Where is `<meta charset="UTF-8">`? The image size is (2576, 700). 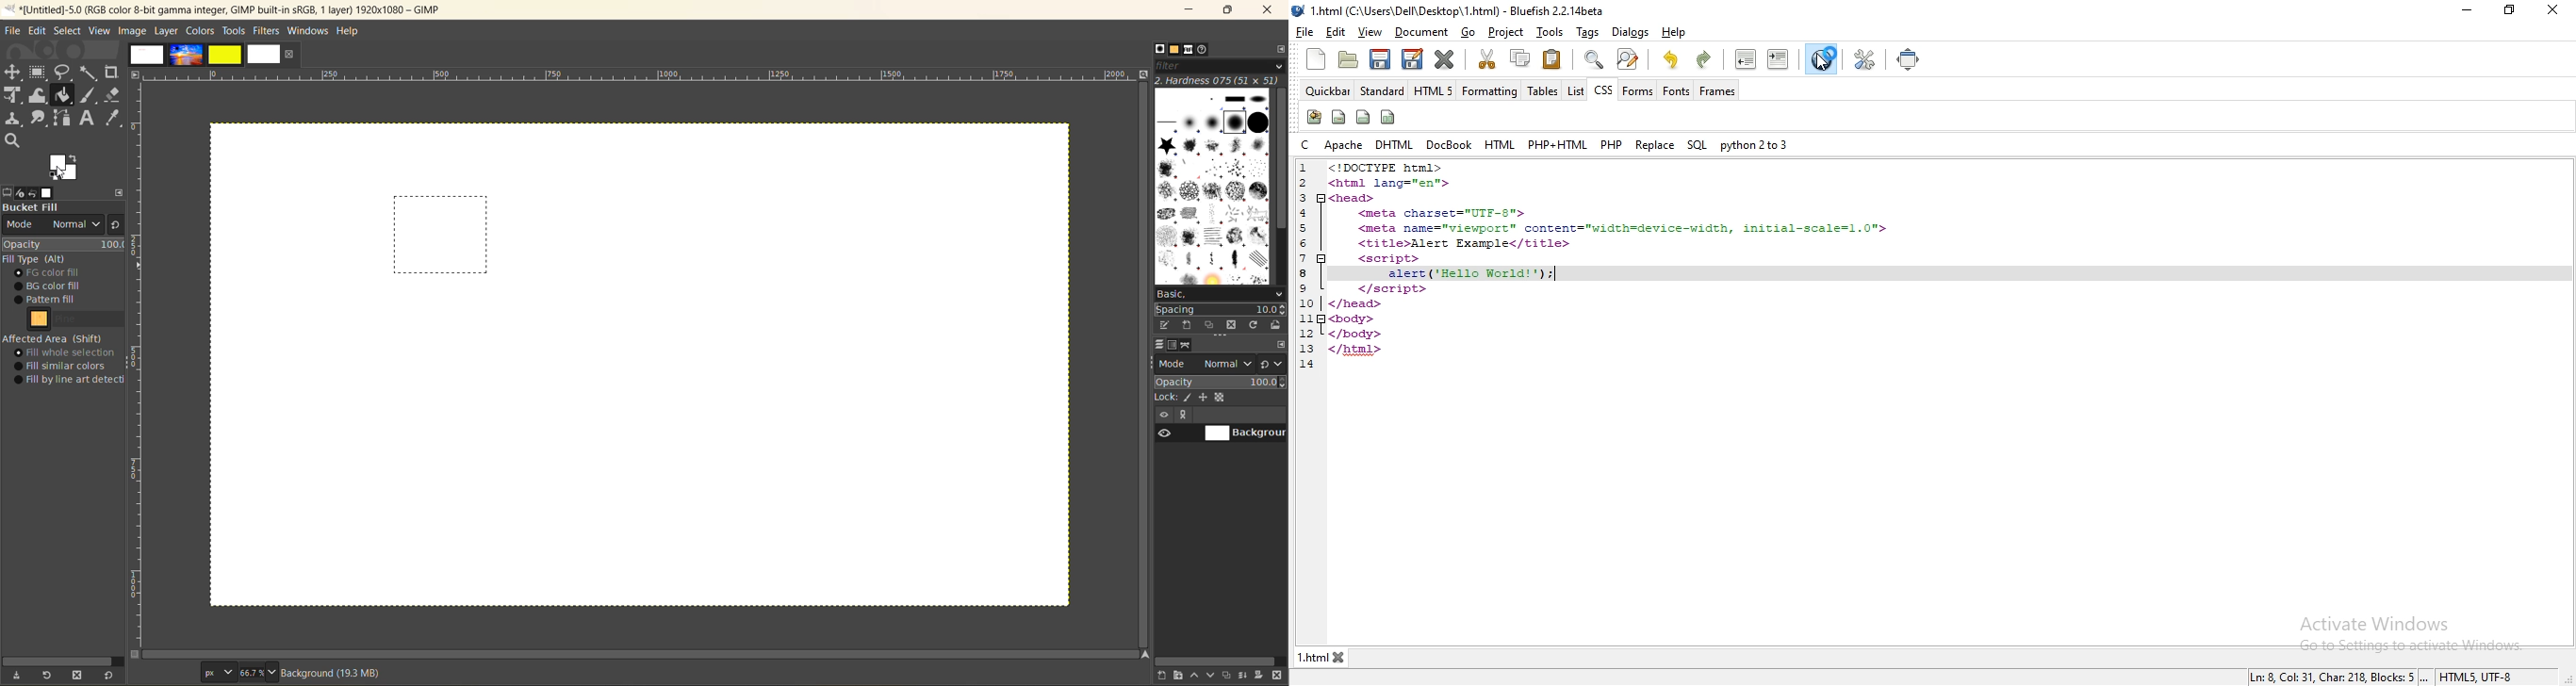
<meta charset="UTF-8"> is located at coordinates (1445, 214).